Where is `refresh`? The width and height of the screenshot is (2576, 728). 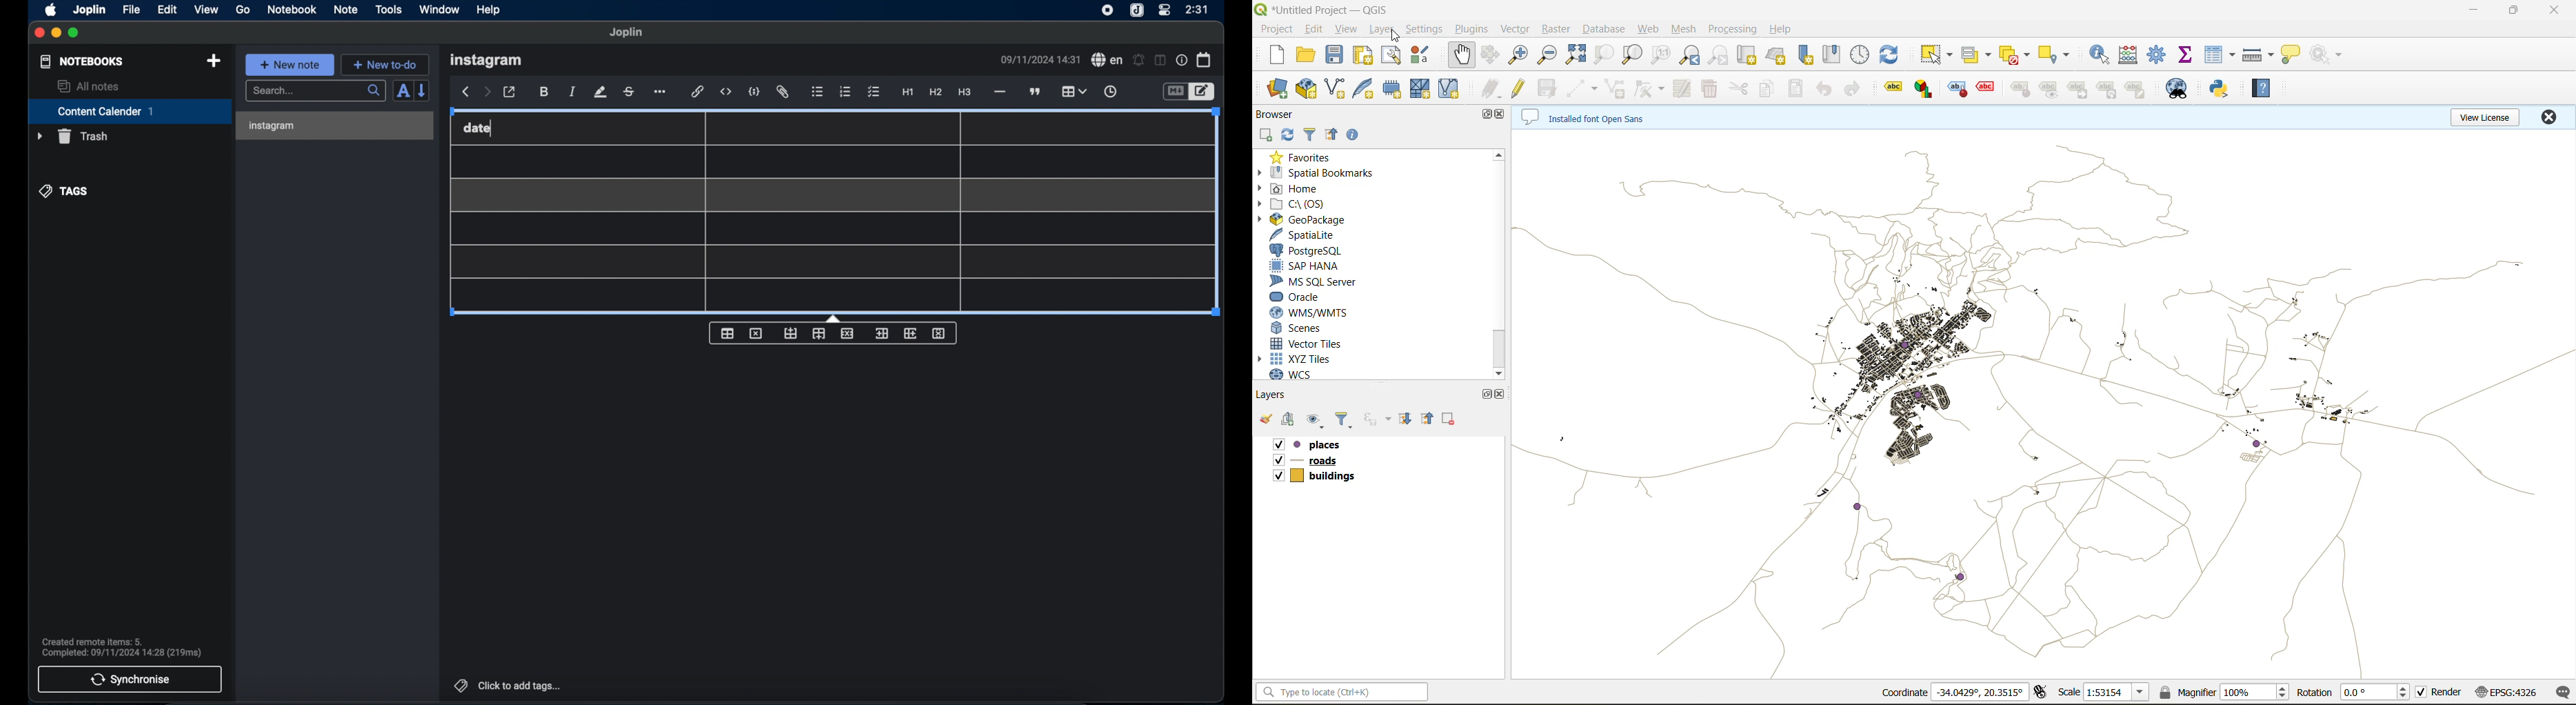
refresh is located at coordinates (1289, 135).